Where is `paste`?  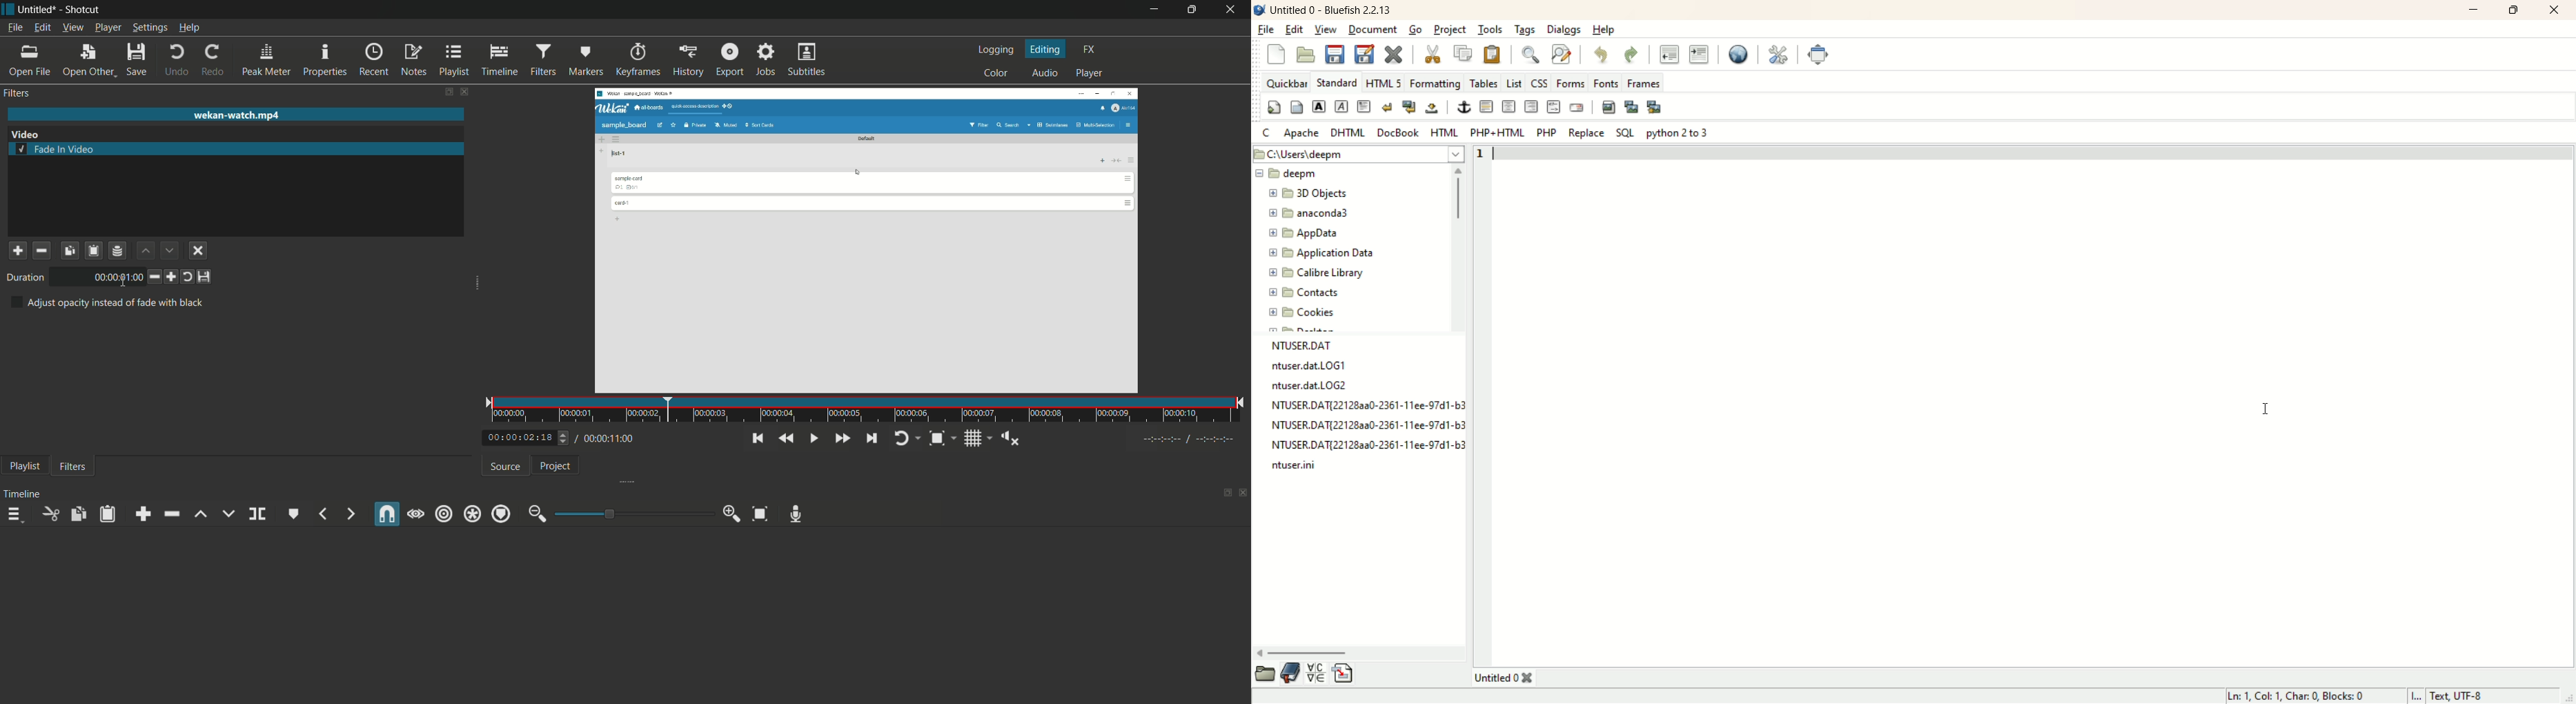
paste is located at coordinates (106, 515).